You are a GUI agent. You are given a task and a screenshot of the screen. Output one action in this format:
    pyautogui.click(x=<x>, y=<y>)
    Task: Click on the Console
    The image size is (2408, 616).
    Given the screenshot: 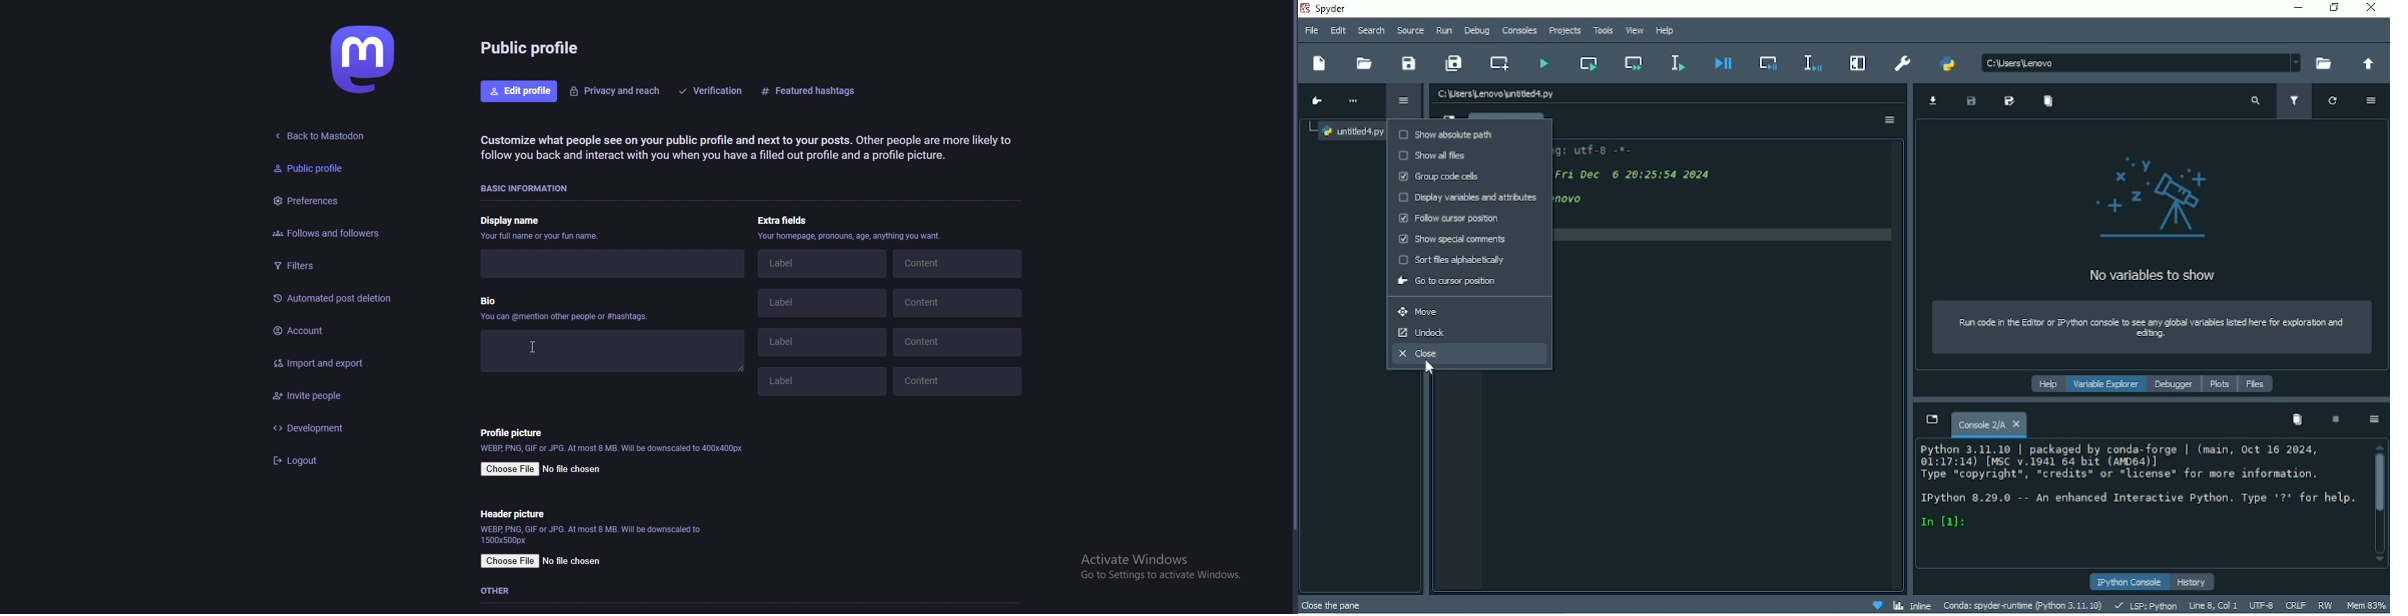 What is the action you would take?
    pyautogui.click(x=1990, y=425)
    